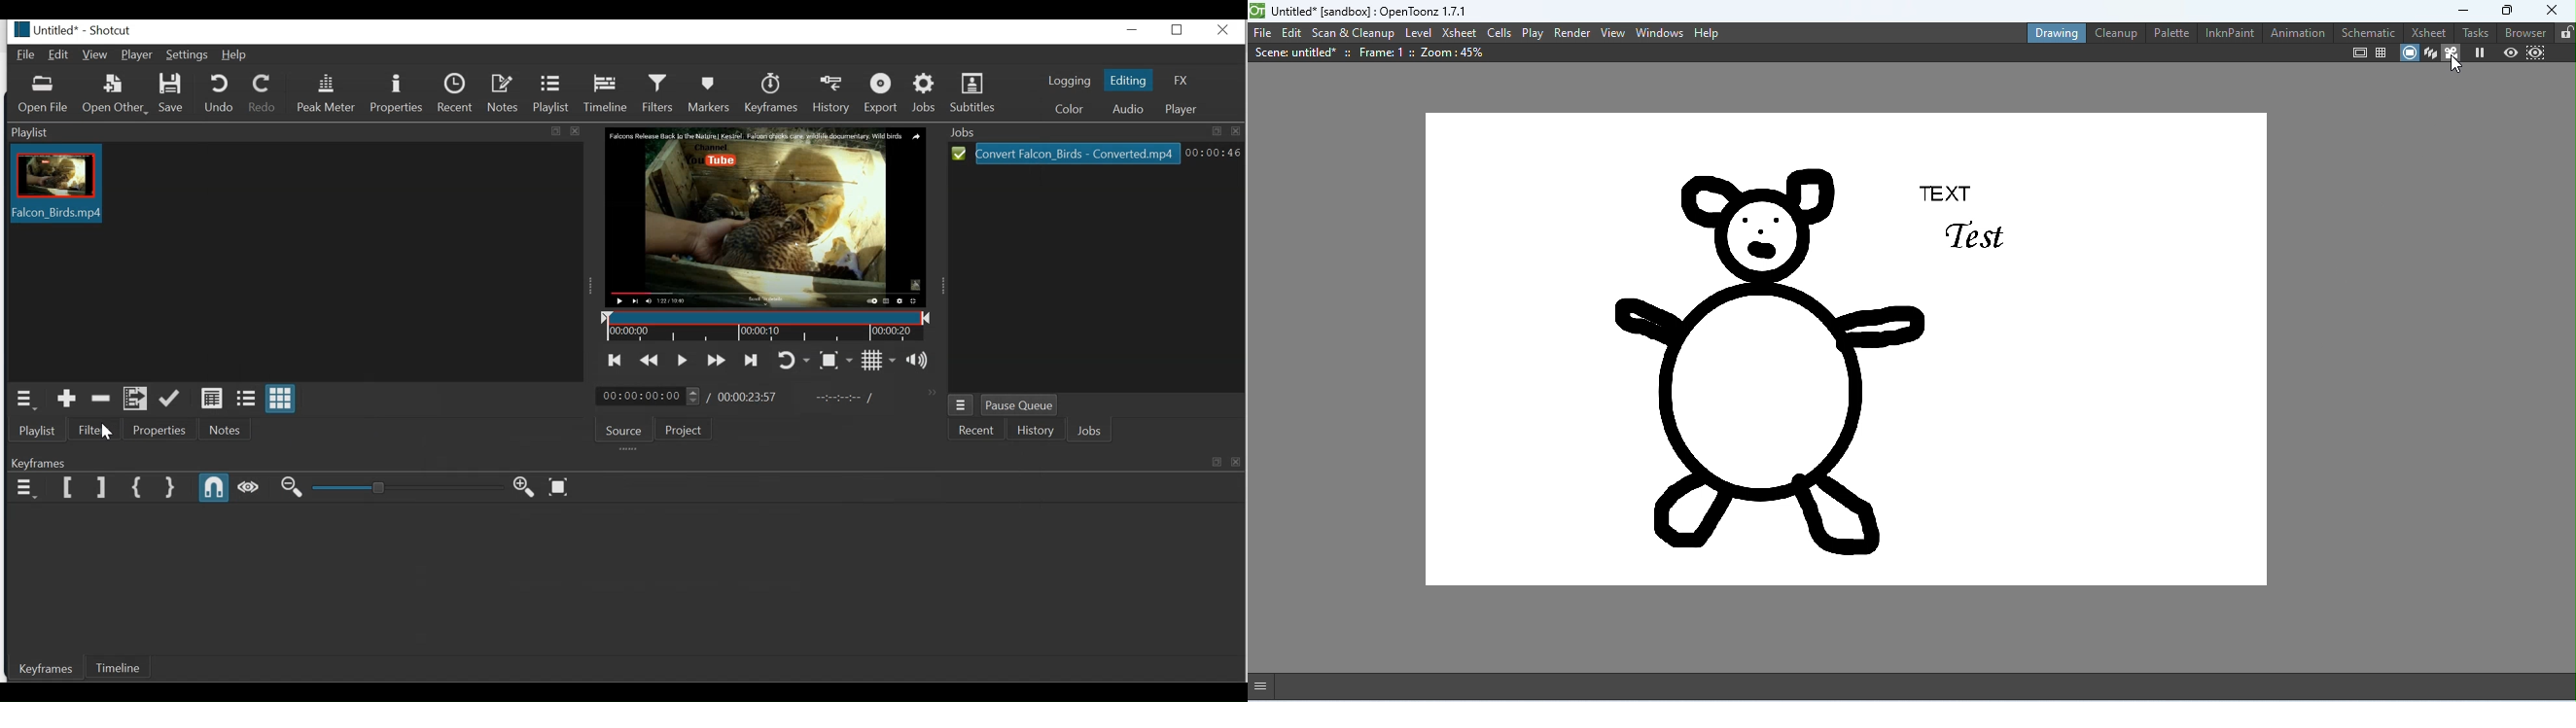 Image resolution: width=2576 pixels, height=728 pixels. I want to click on Source, so click(626, 430).